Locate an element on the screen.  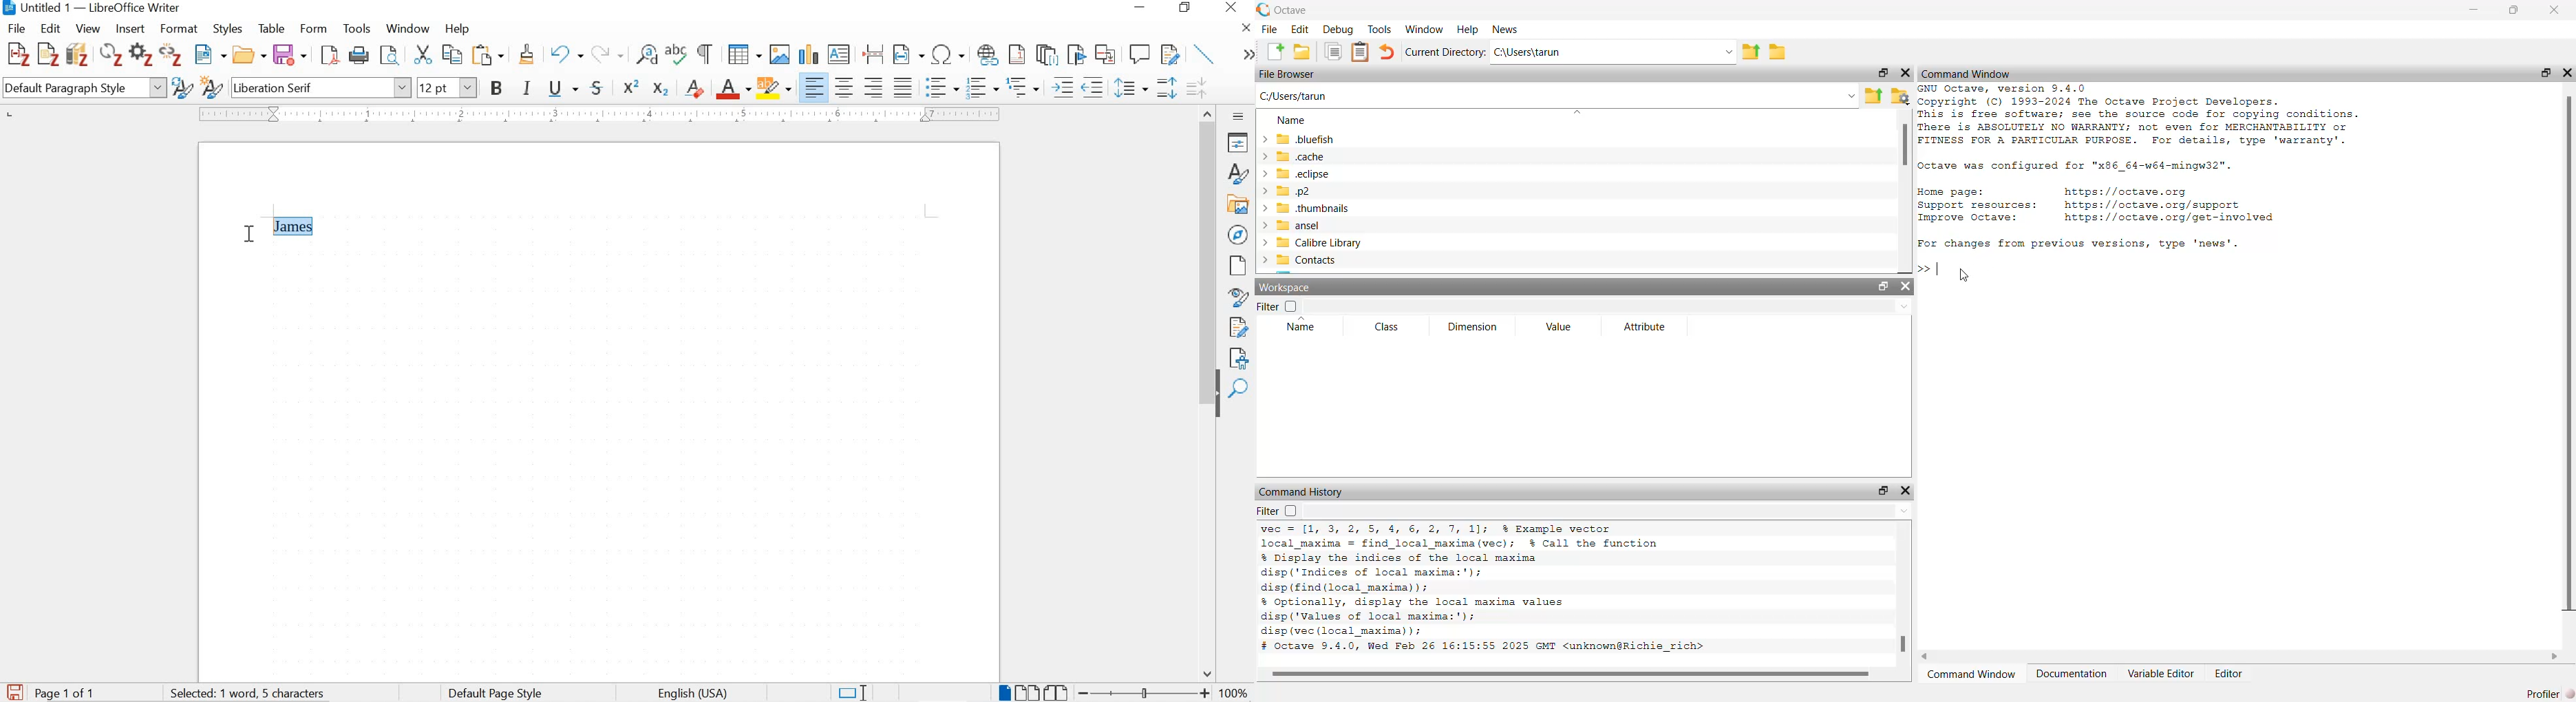
Paste is located at coordinates (1359, 52).